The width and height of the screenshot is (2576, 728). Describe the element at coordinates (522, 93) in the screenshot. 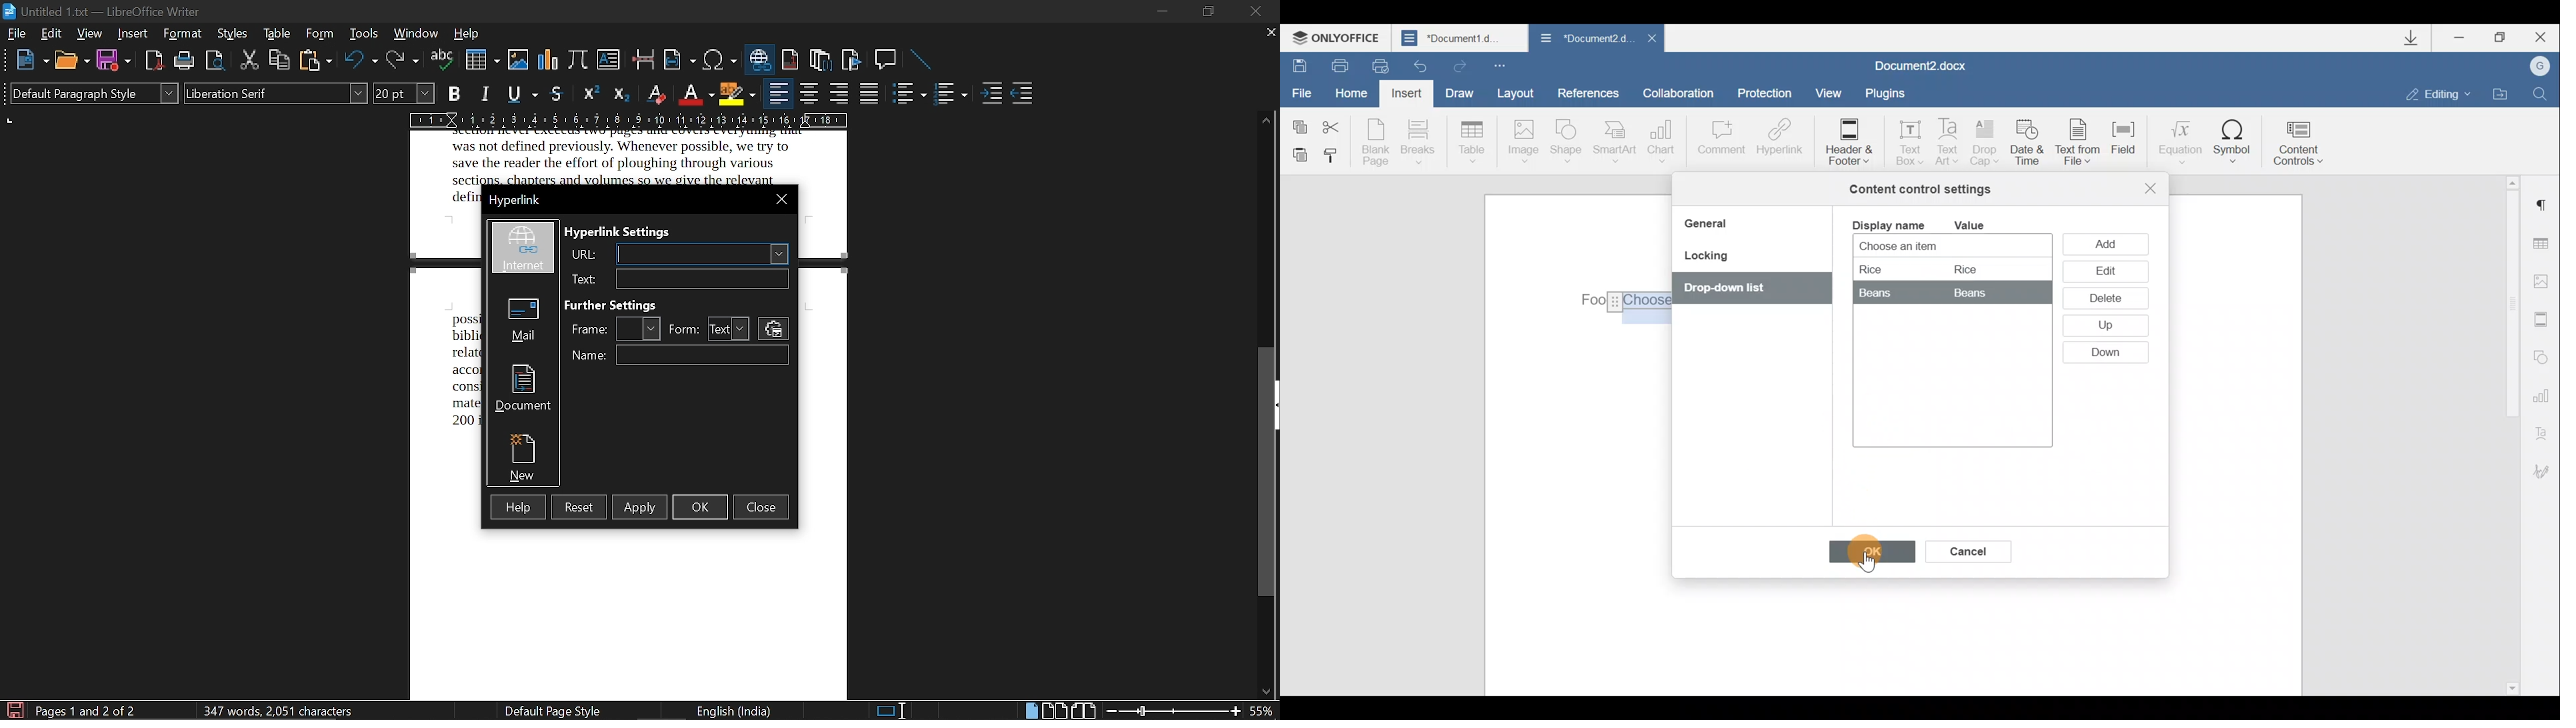

I see `underline` at that location.